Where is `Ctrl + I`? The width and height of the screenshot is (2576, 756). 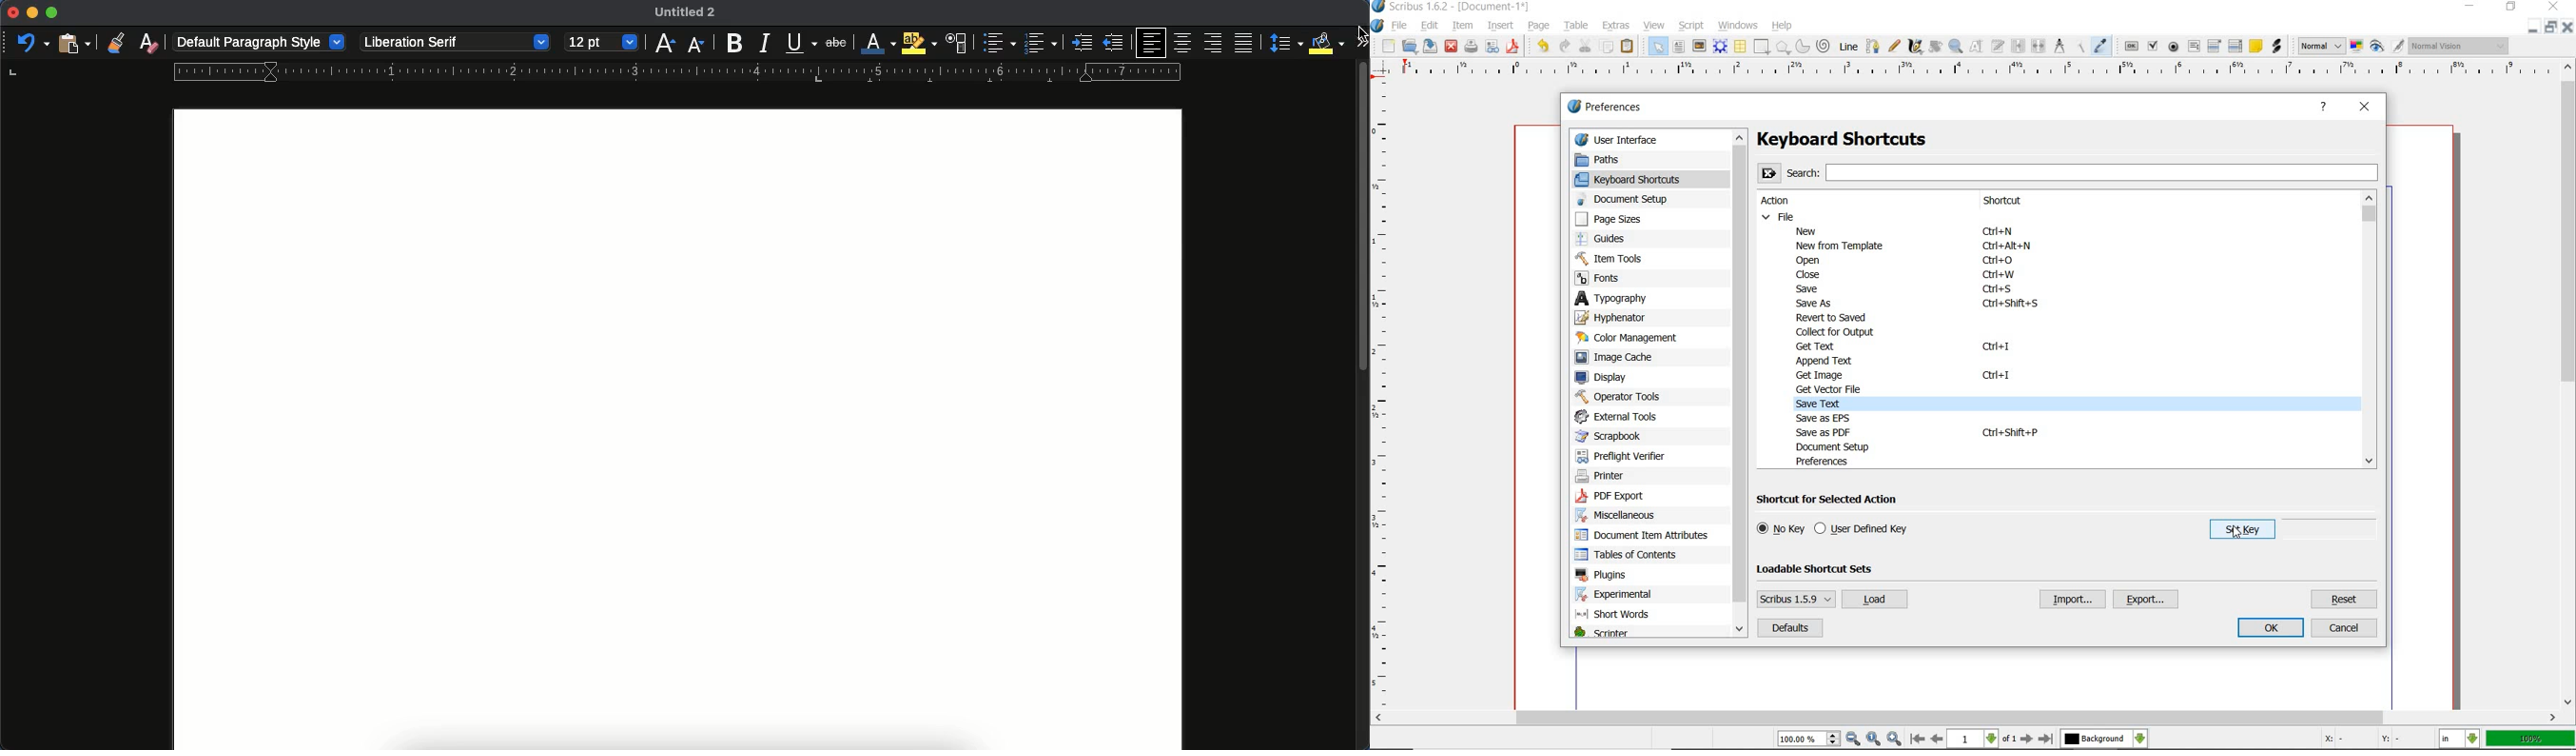 Ctrl + I is located at coordinates (1996, 348).